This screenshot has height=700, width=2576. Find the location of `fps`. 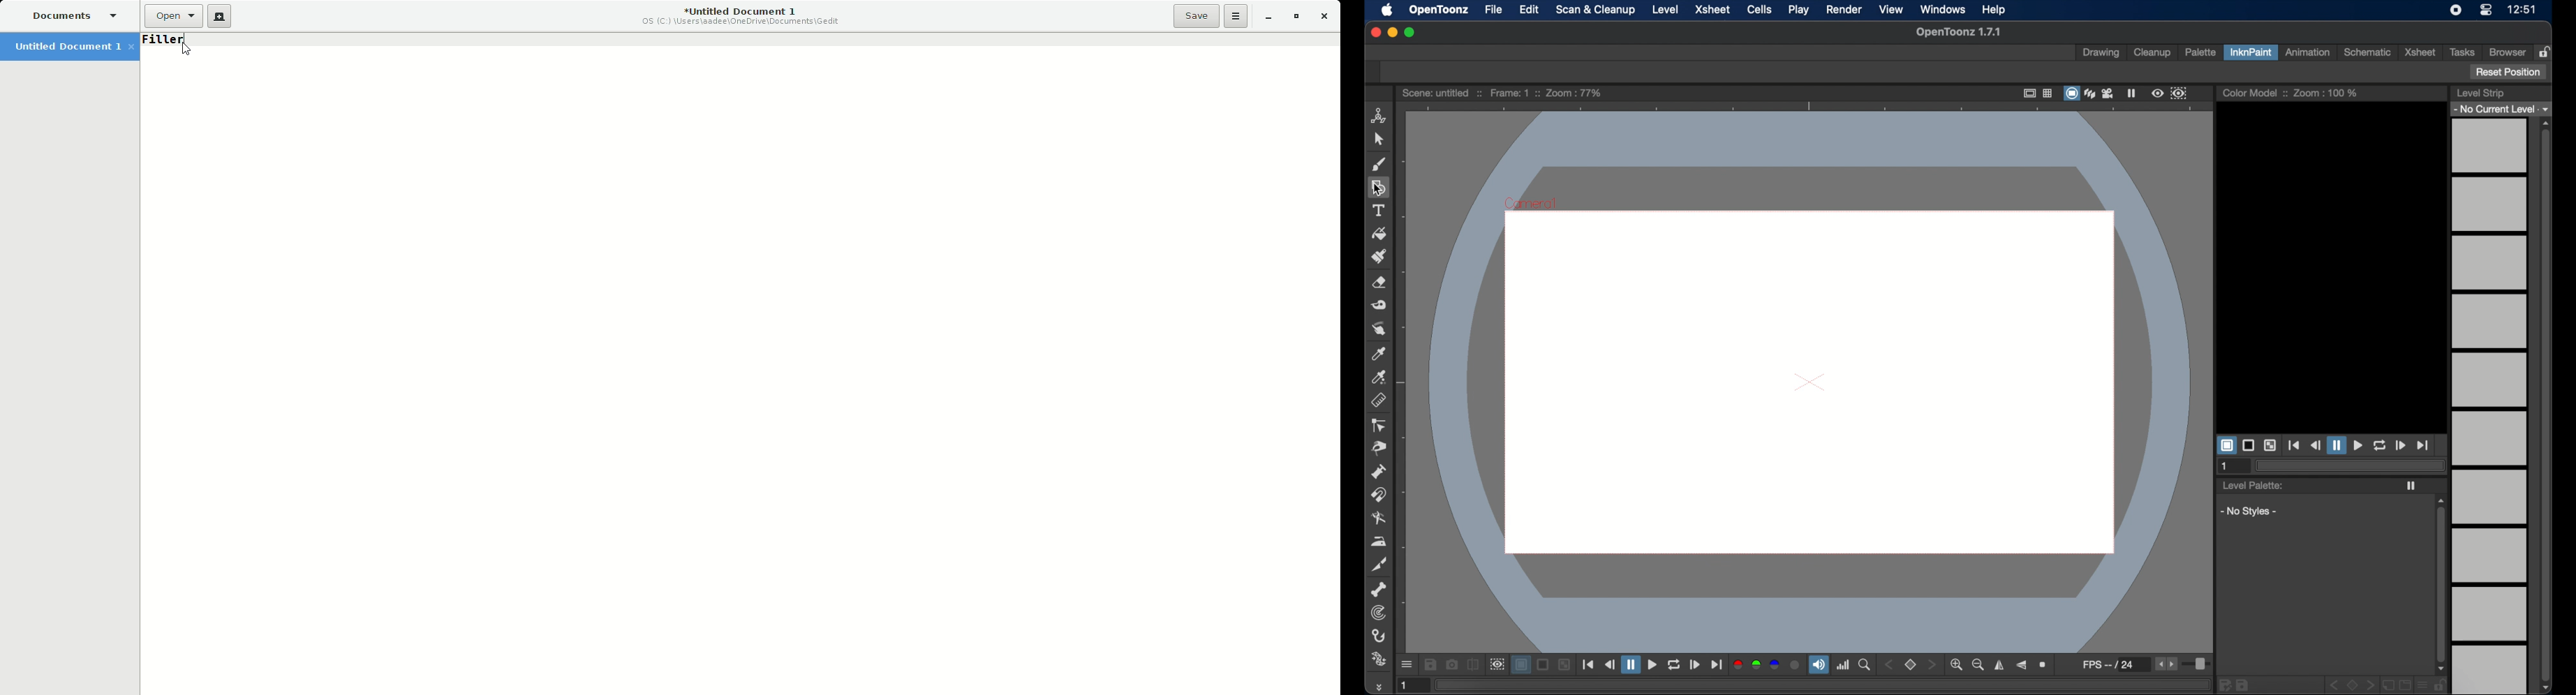

fps is located at coordinates (2116, 664).